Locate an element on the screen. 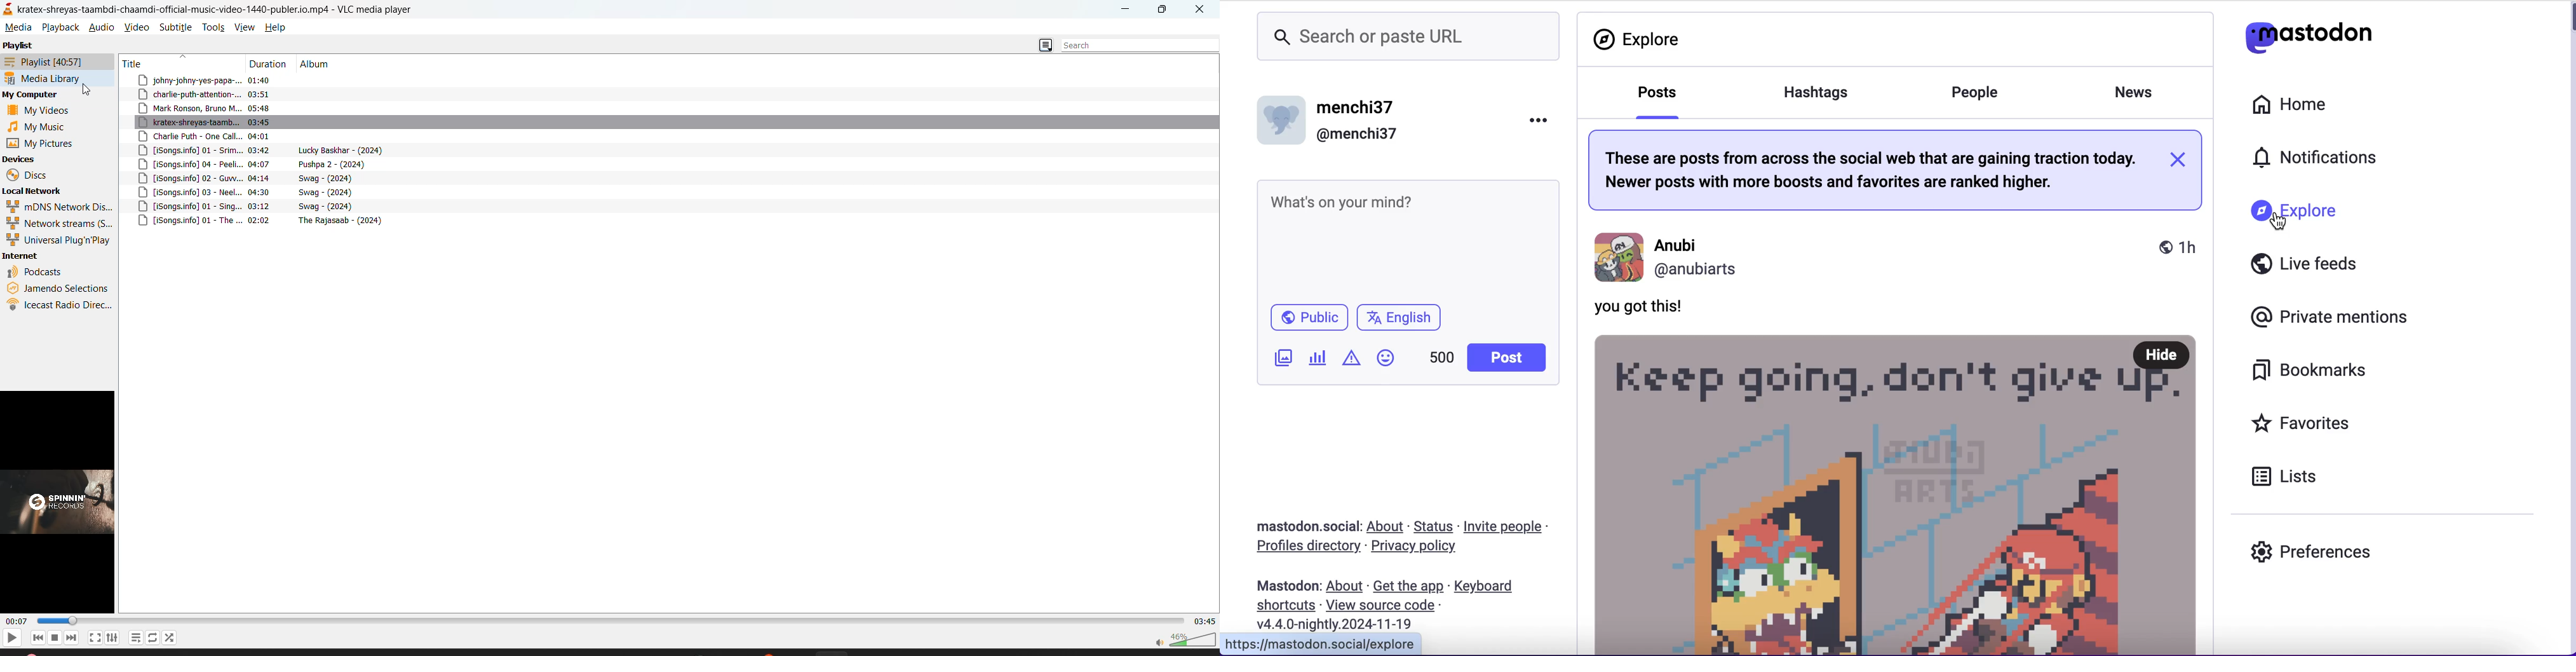  title is located at coordinates (135, 63).